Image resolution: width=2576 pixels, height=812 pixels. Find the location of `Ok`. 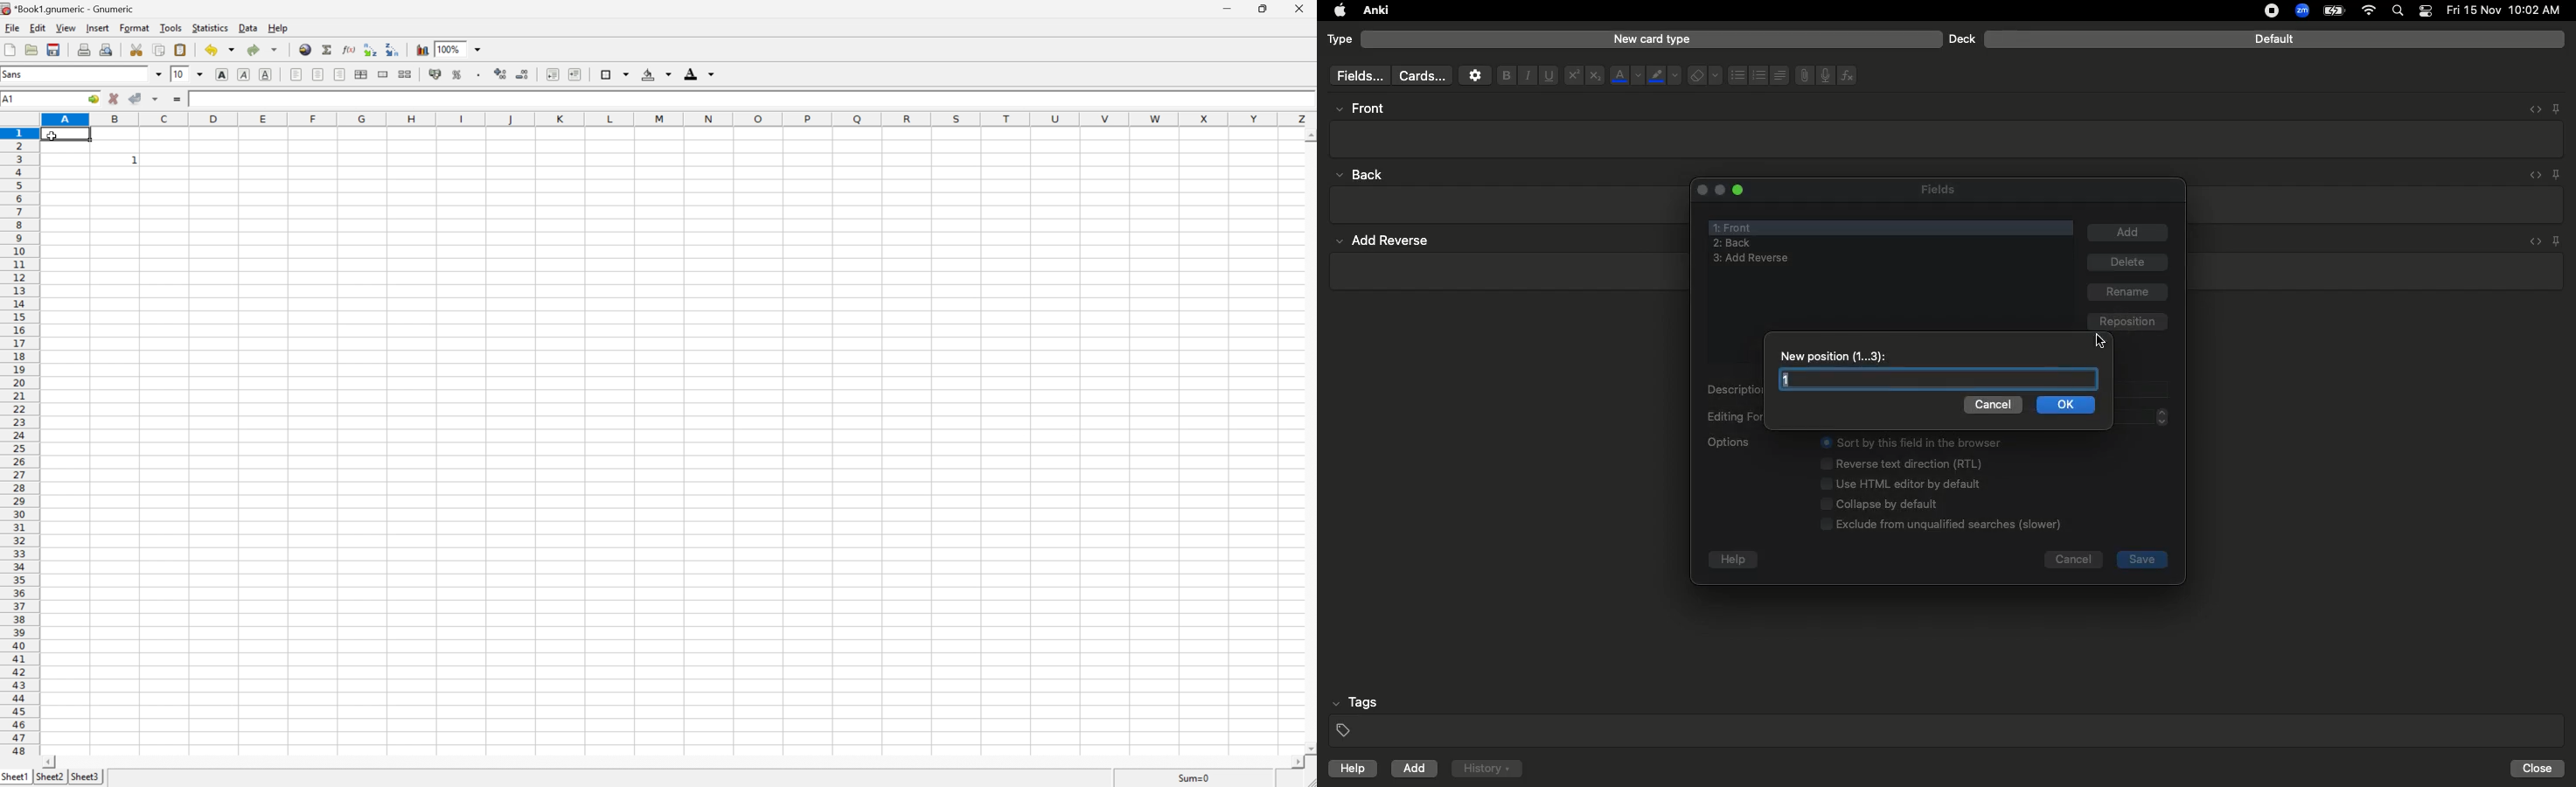

Ok is located at coordinates (2068, 404).